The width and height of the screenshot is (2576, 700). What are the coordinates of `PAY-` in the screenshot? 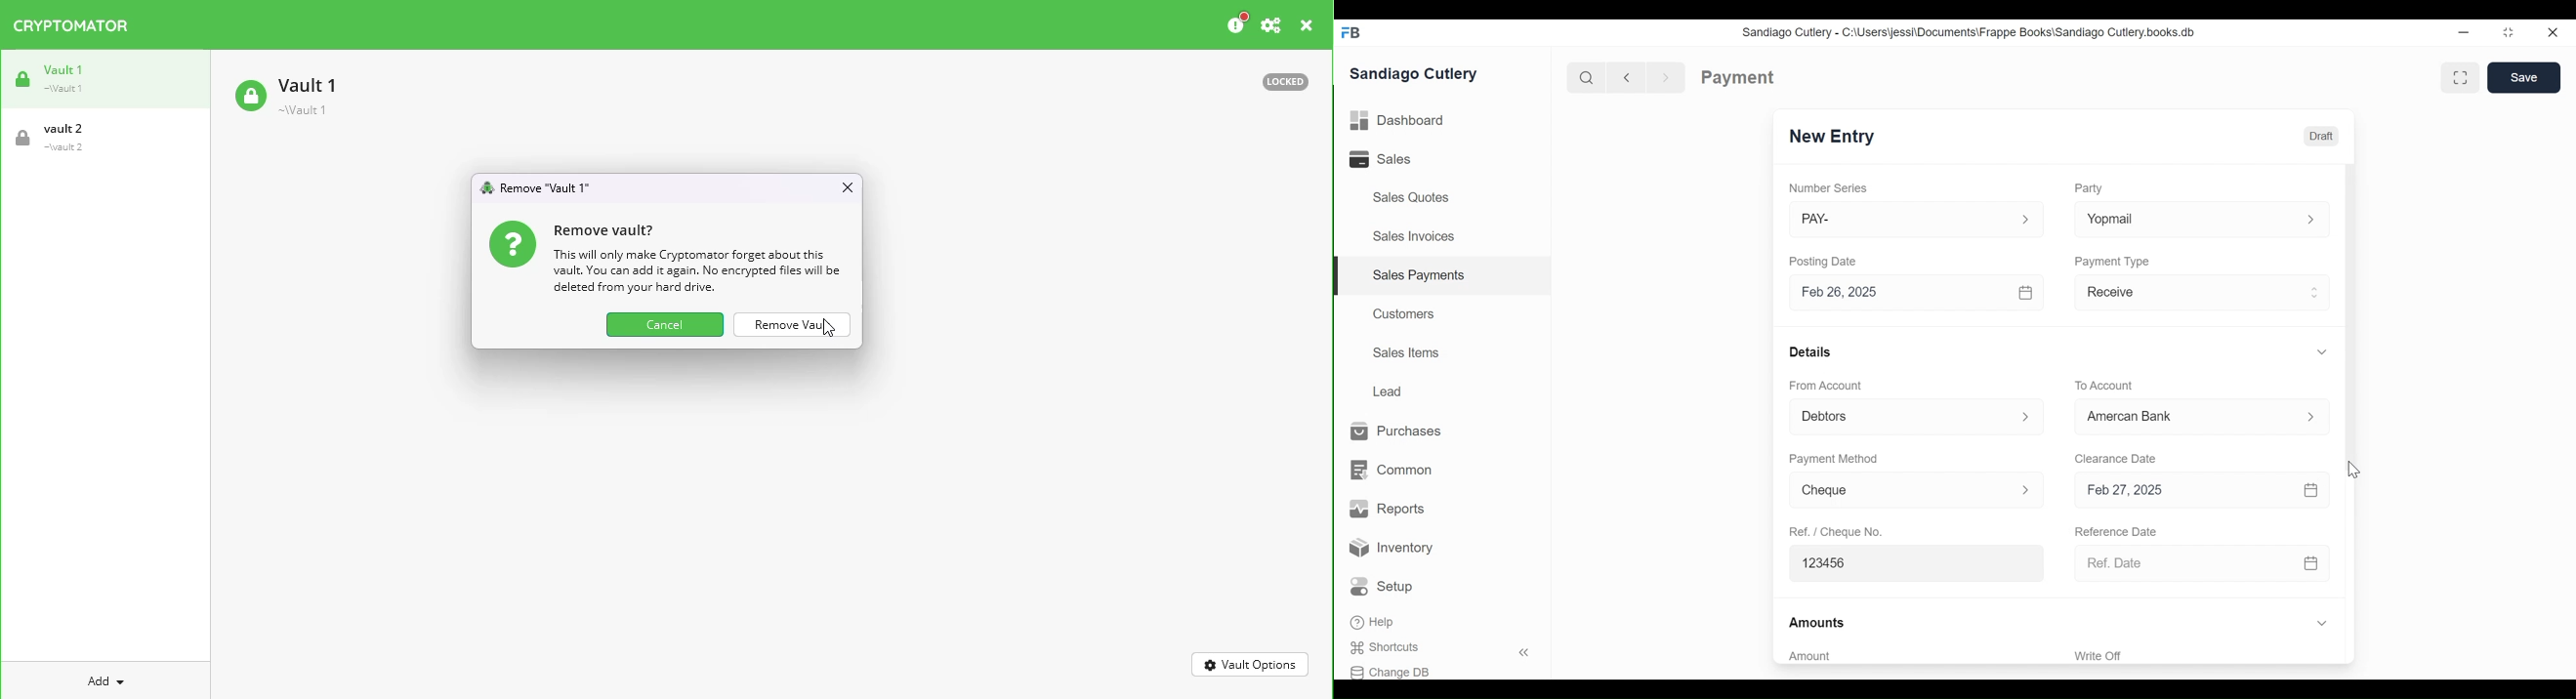 It's located at (1902, 221).